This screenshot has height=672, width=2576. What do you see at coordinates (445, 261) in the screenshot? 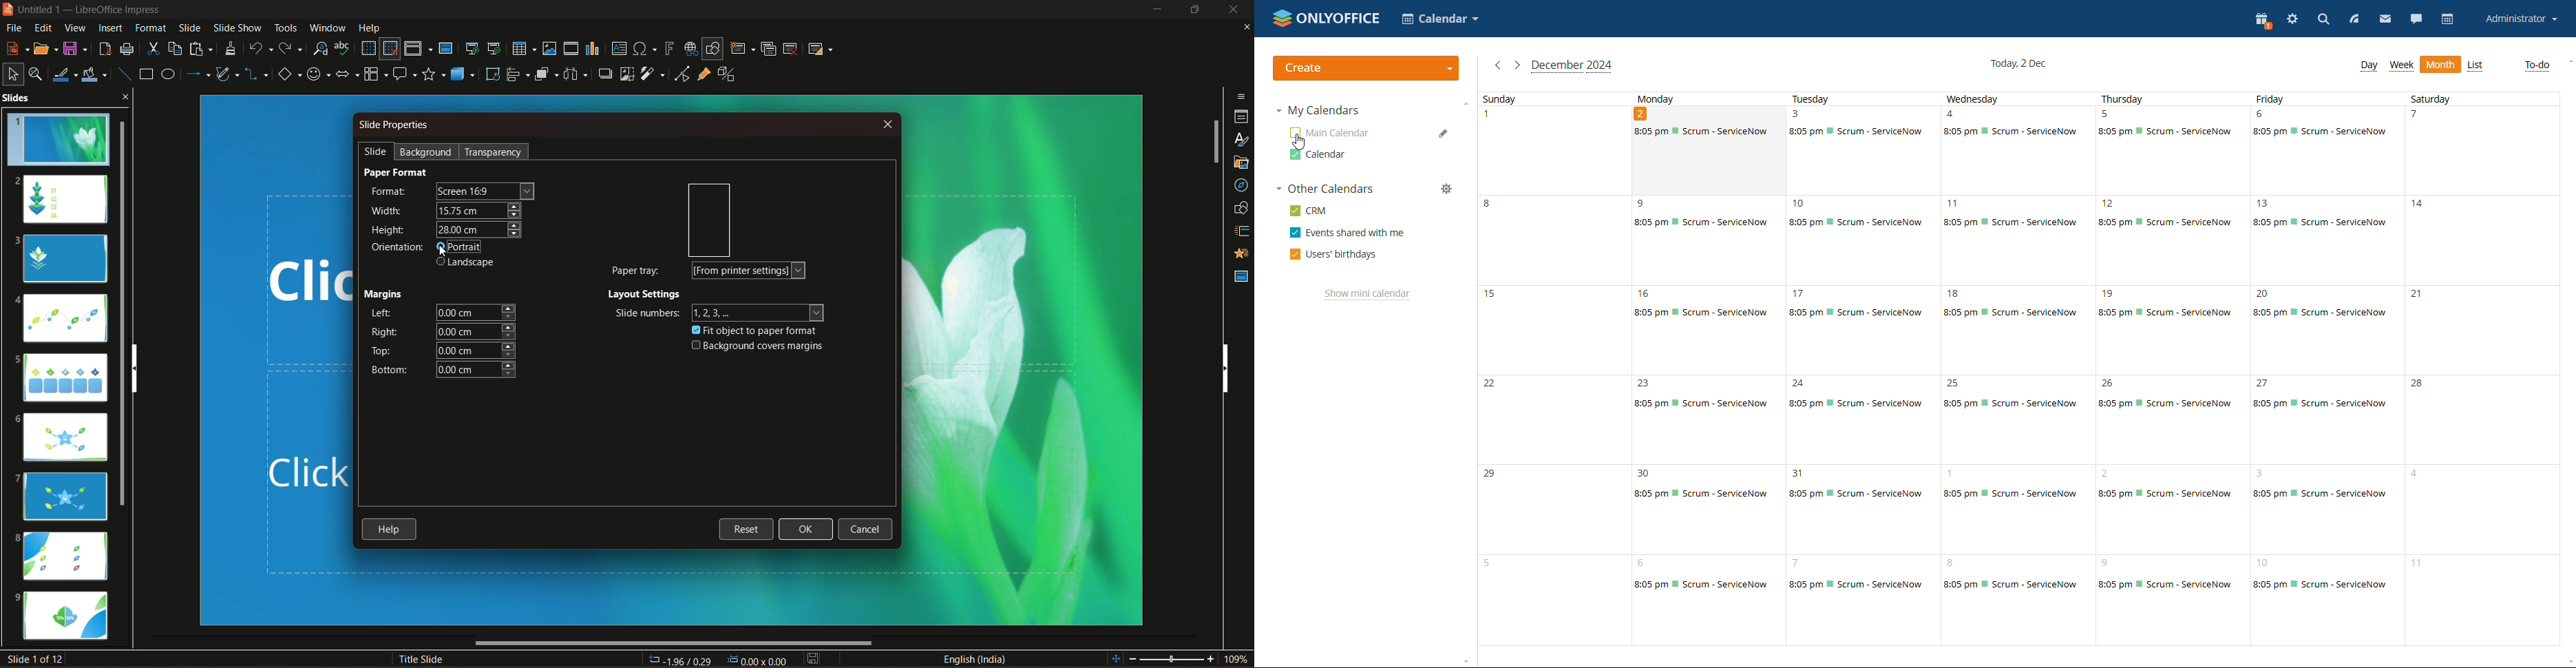
I see `cursor ` at bounding box center [445, 261].